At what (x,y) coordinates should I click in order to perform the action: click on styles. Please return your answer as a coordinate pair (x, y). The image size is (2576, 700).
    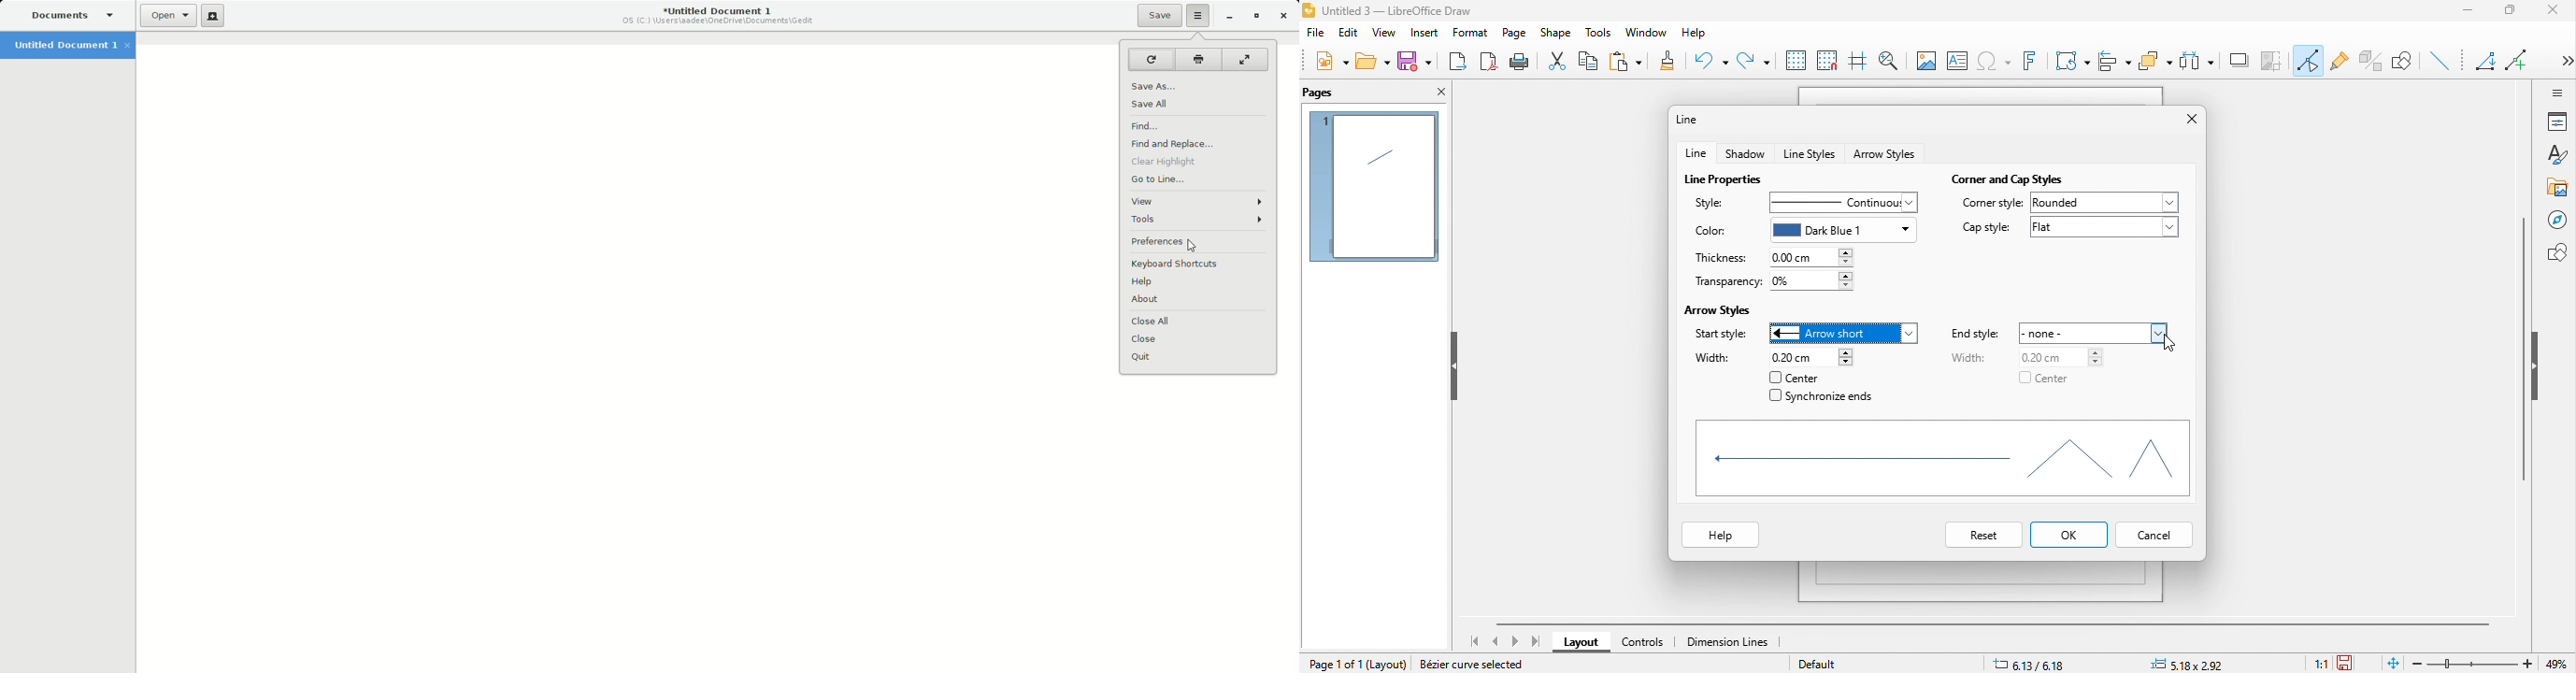
    Looking at the image, I should click on (2556, 156).